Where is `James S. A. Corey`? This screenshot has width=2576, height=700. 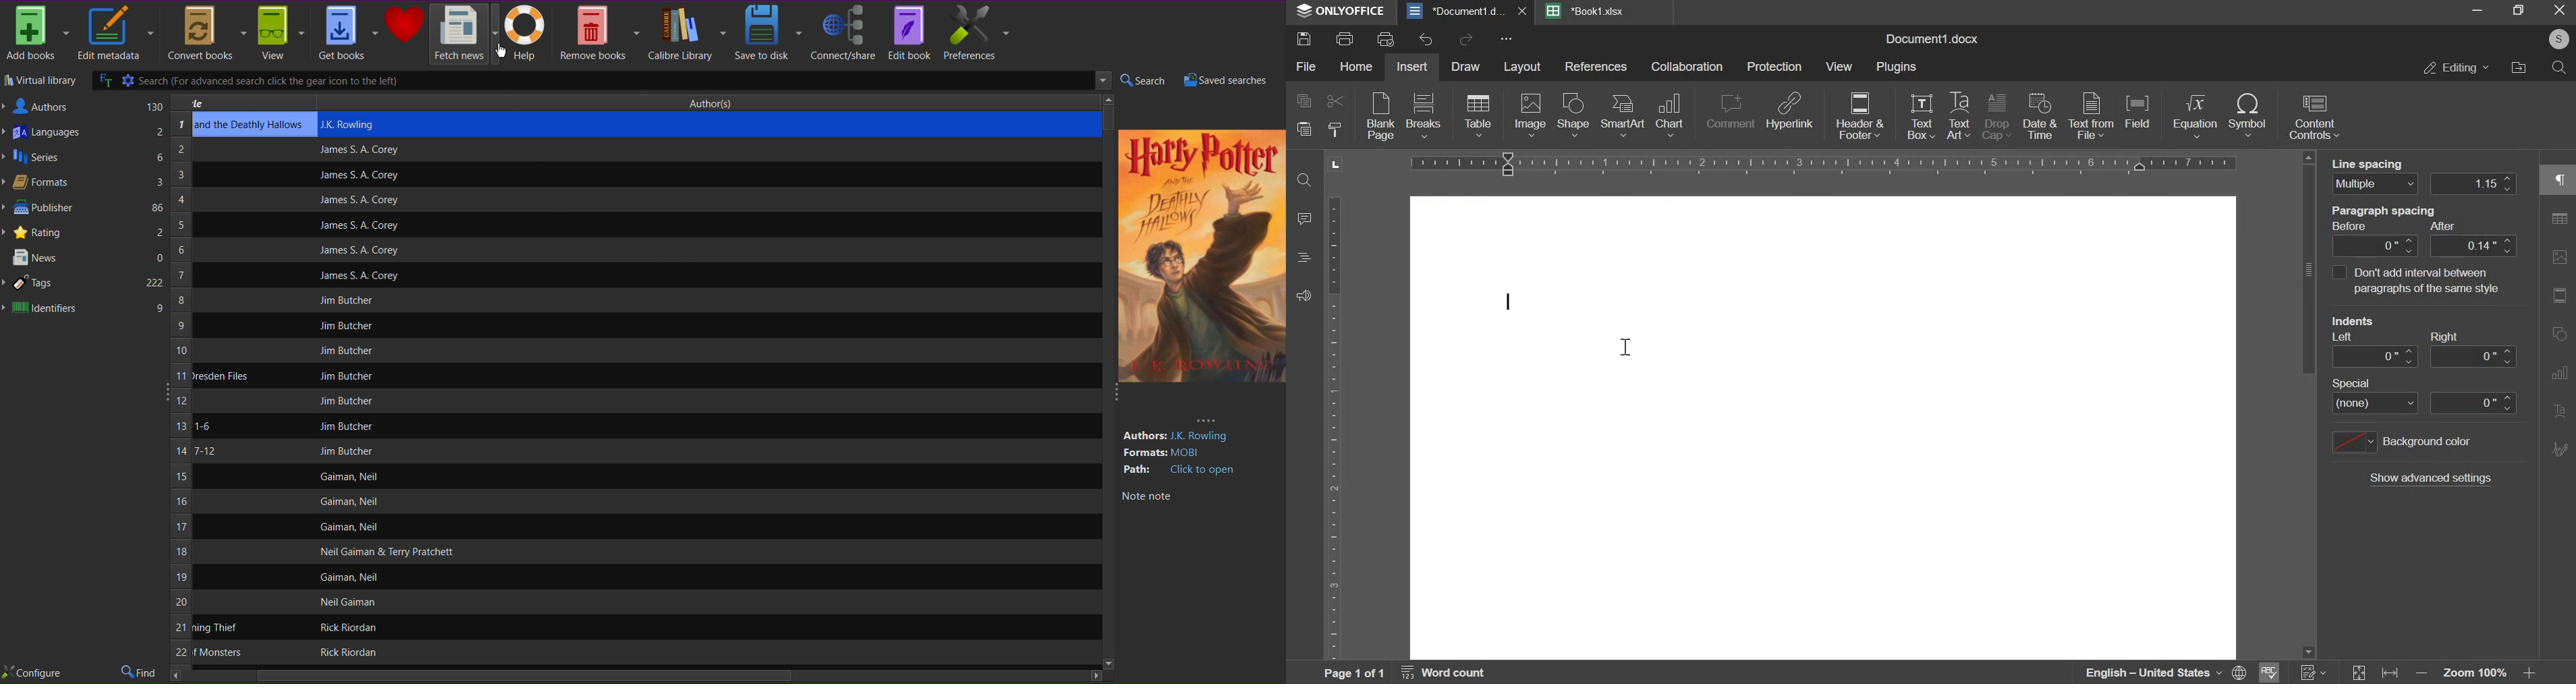 James S. A. Corey is located at coordinates (357, 176).